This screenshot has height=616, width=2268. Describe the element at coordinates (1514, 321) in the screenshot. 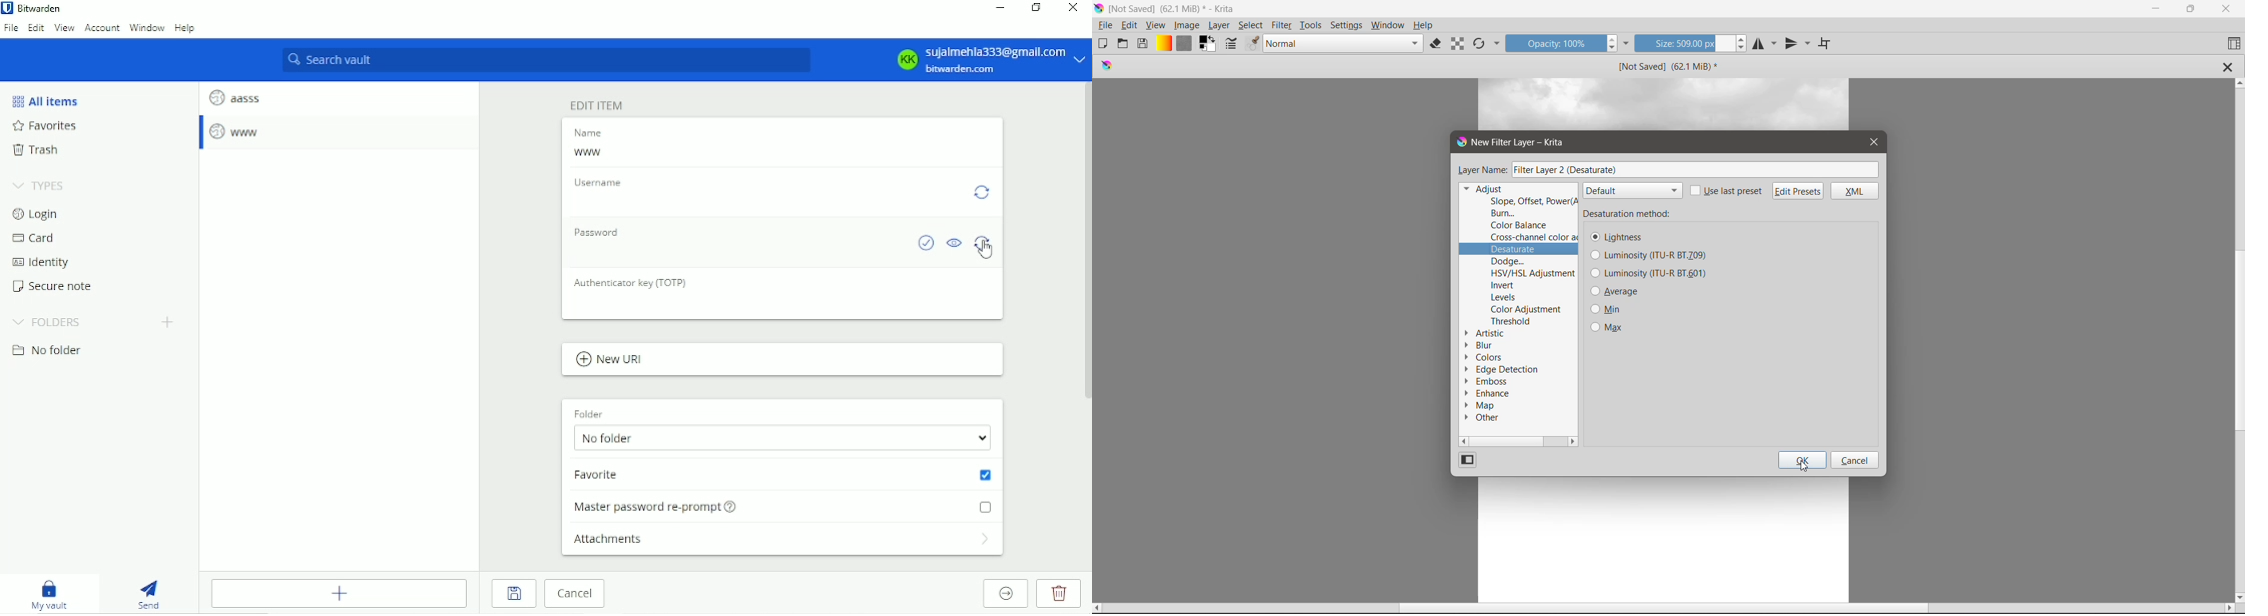

I see `Threshold` at that location.